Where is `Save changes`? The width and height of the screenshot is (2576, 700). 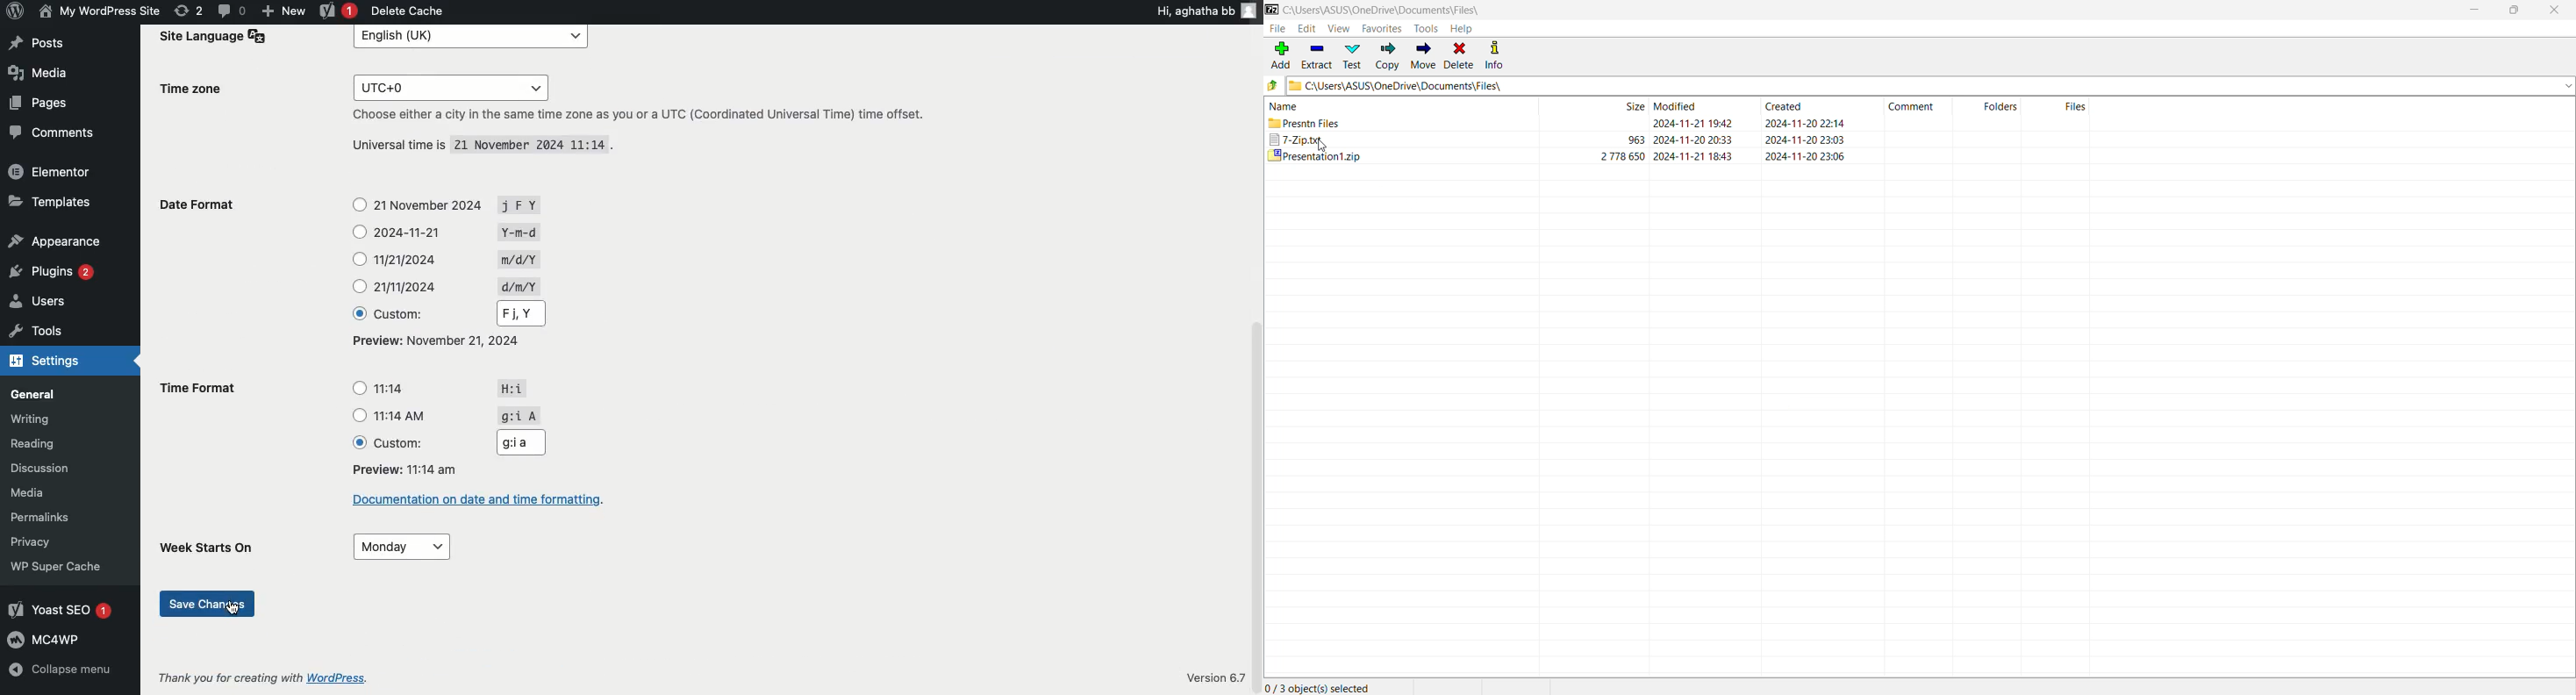
Save changes is located at coordinates (208, 603).